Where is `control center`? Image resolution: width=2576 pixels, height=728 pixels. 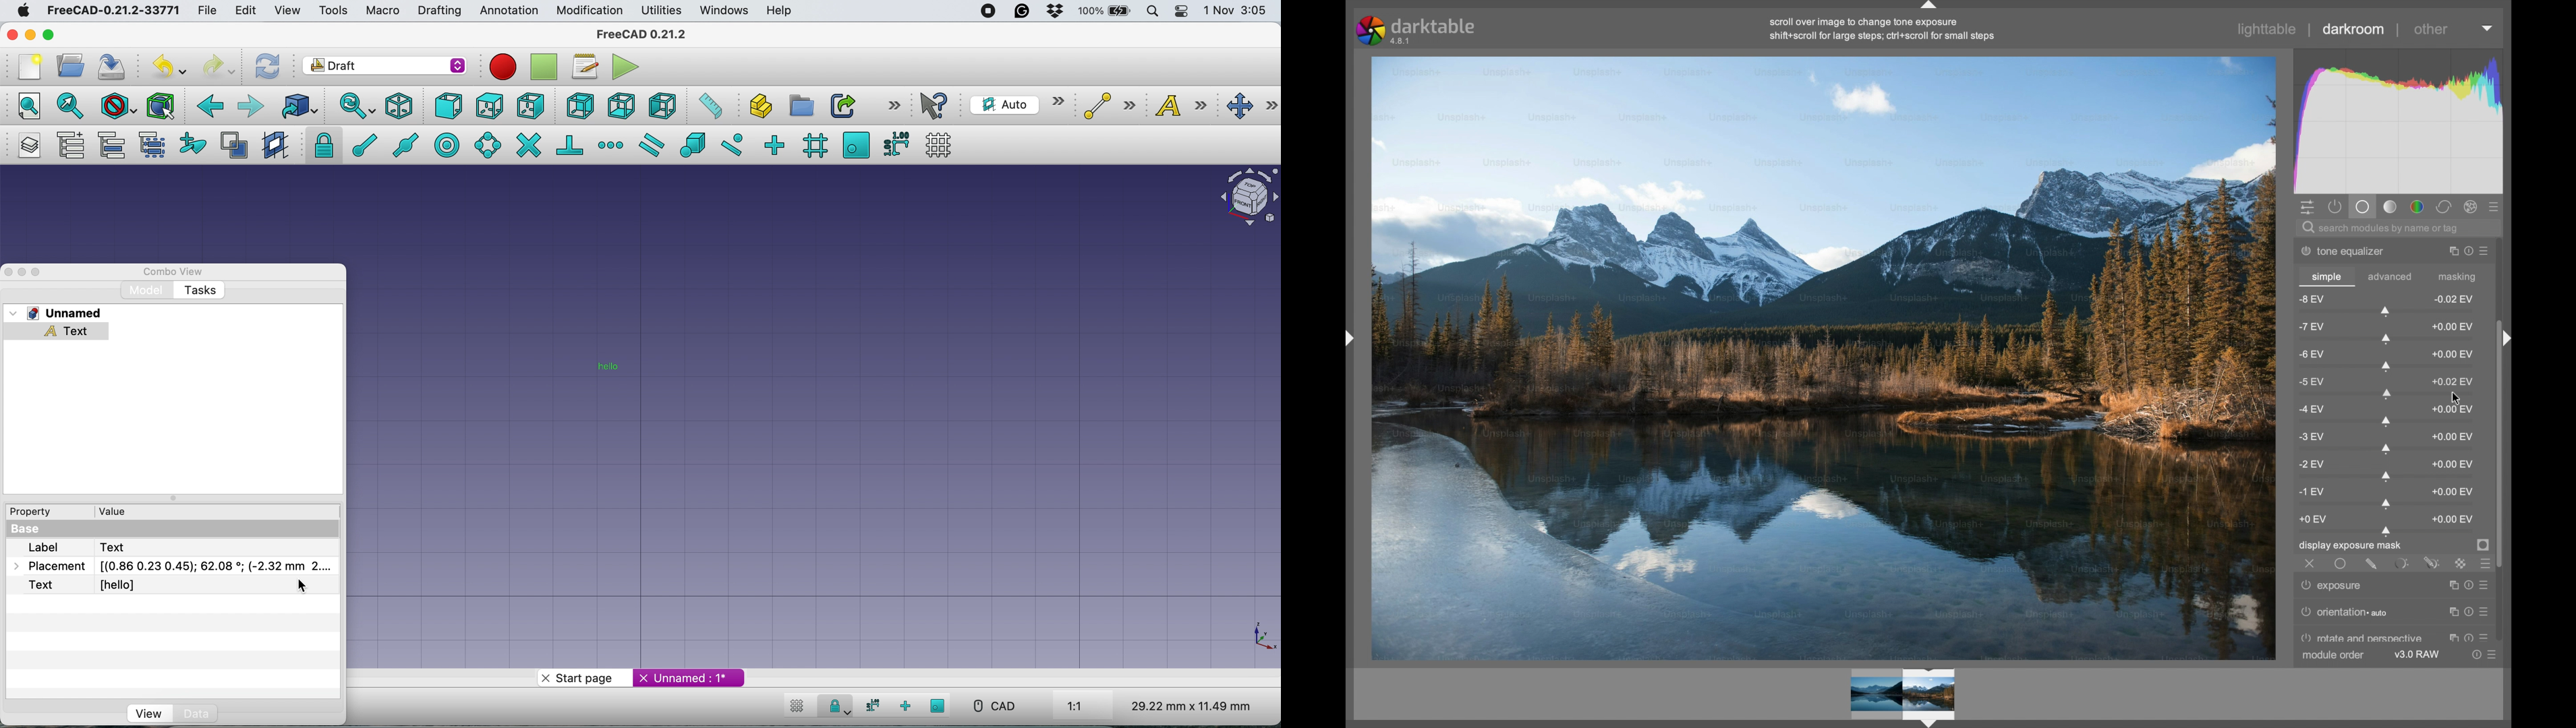 control center is located at coordinates (1183, 12).